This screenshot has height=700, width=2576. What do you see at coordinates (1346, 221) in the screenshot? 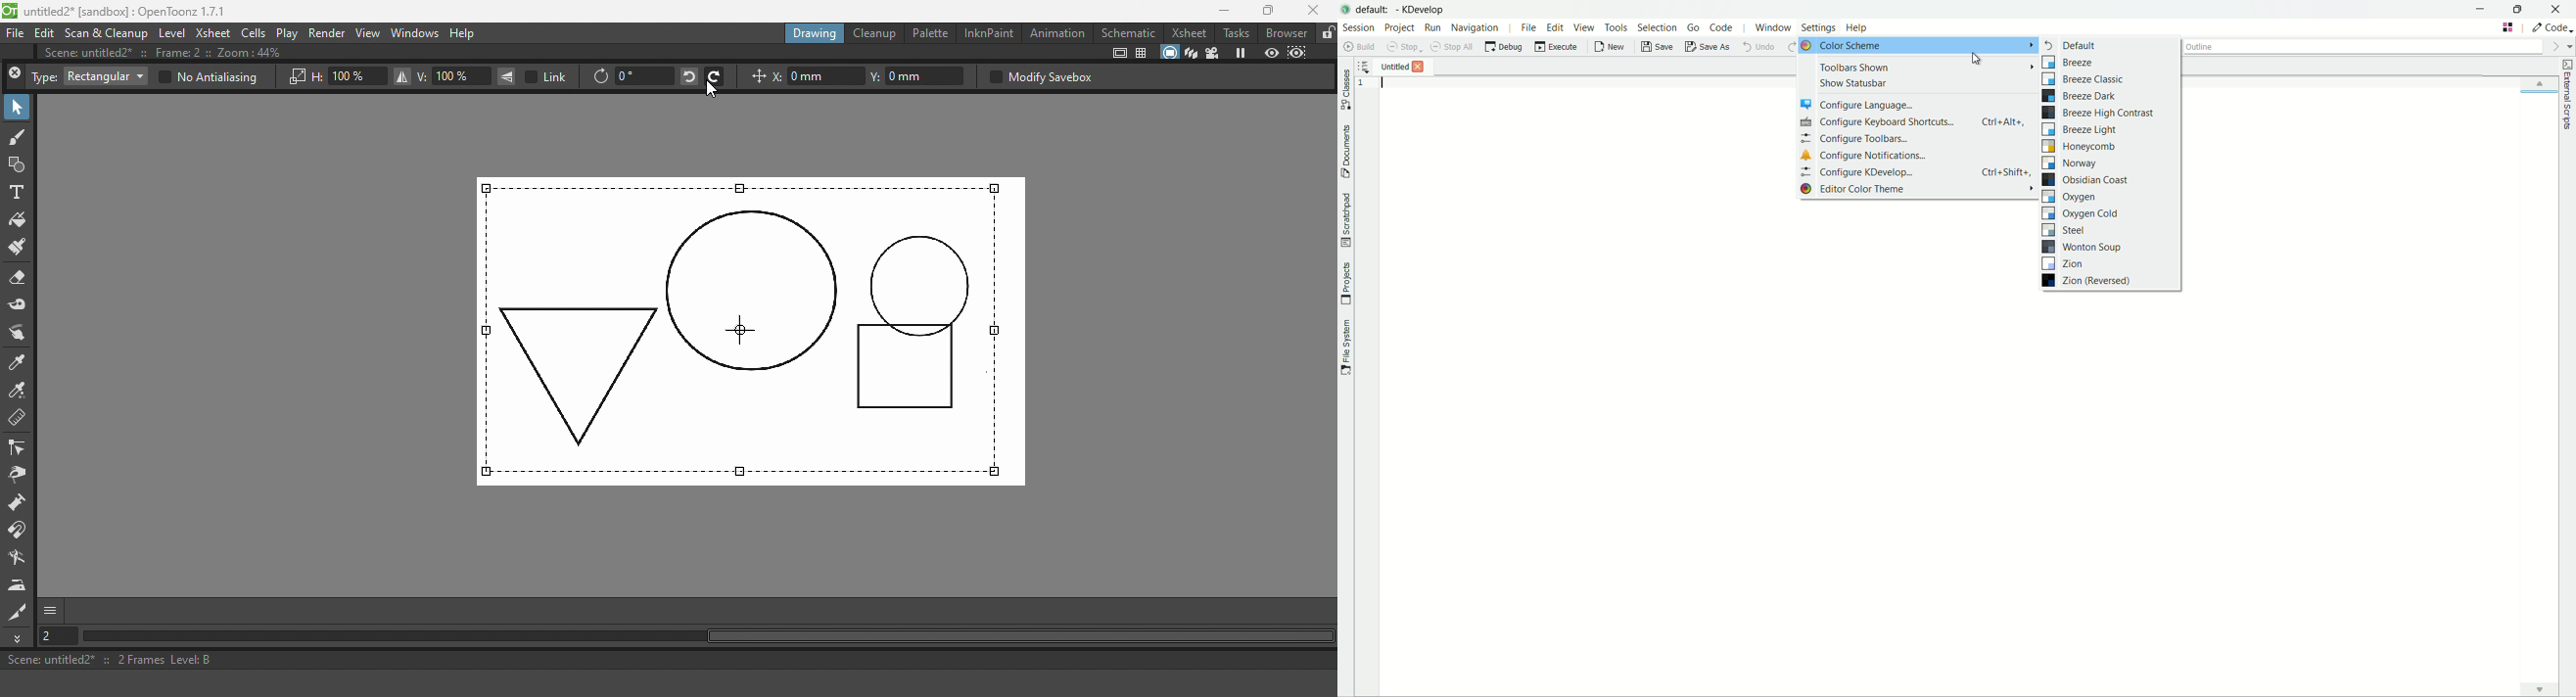
I see `toggle scratchpad` at bounding box center [1346, 221].